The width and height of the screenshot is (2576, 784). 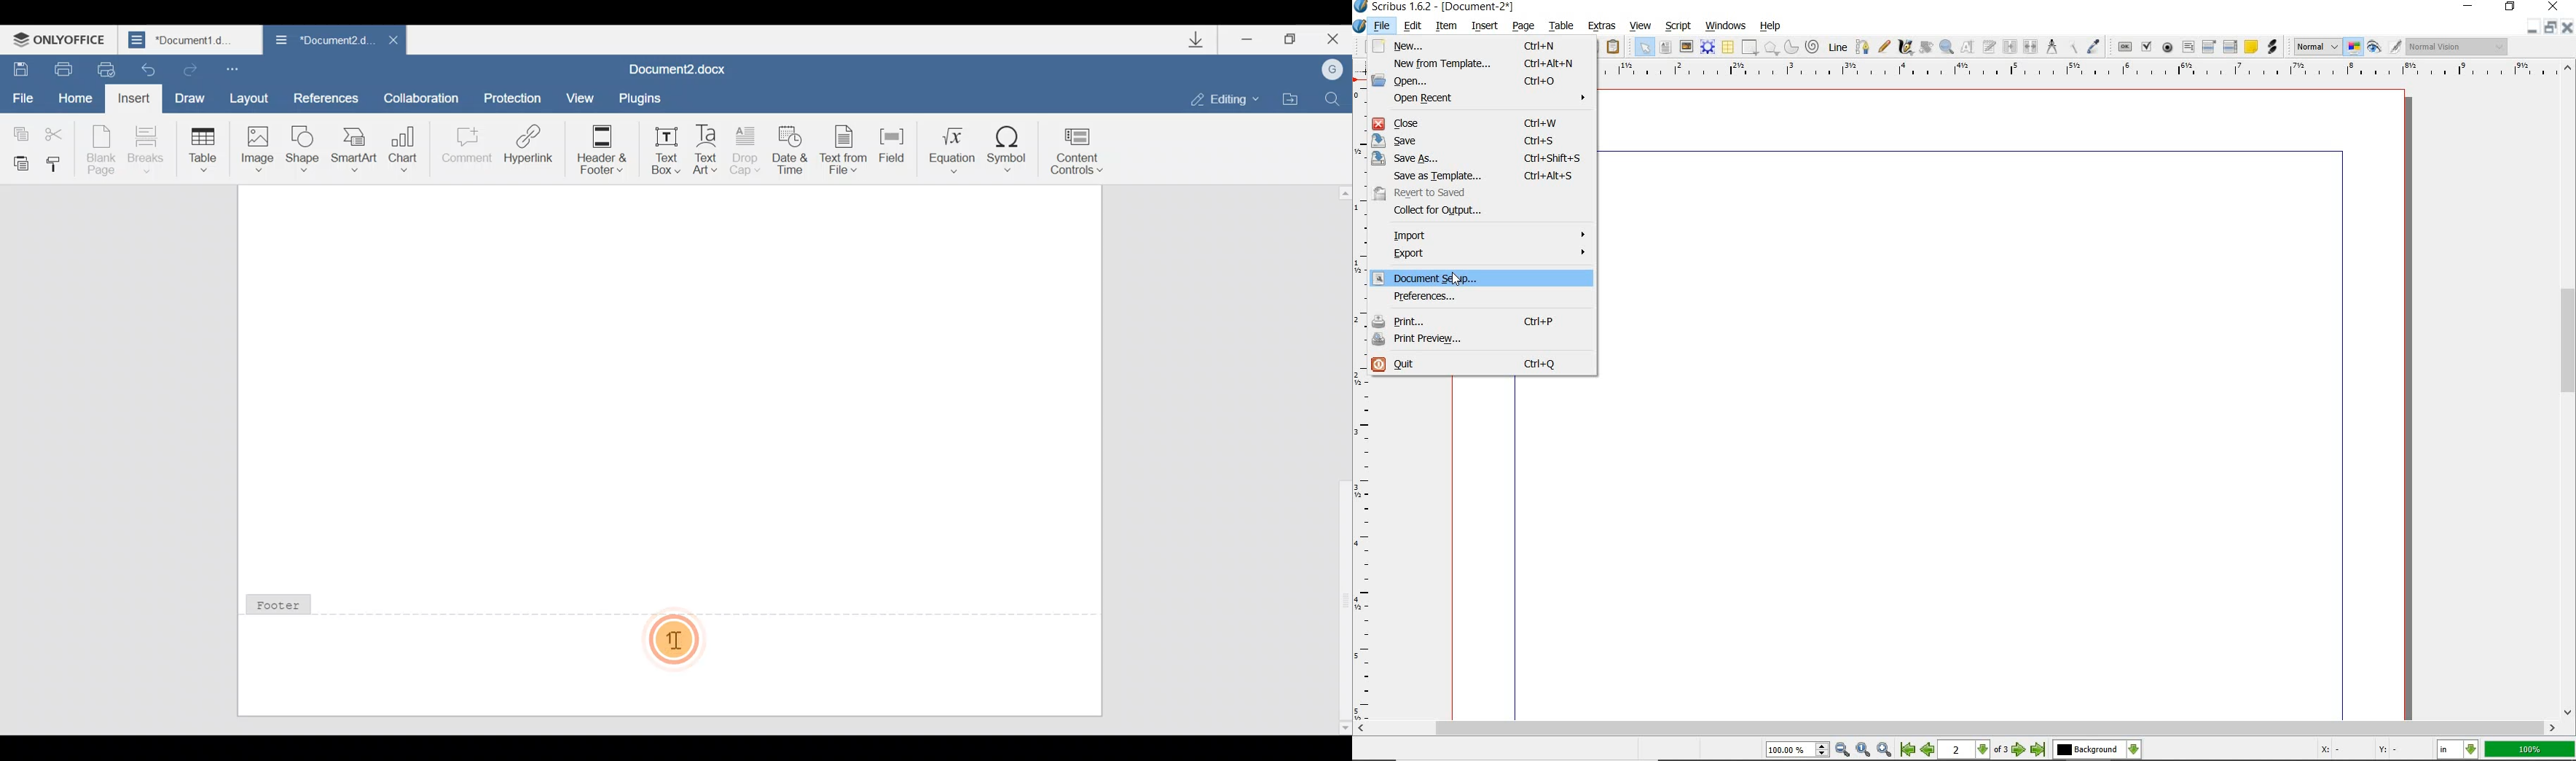 I want to click on Symbol, so click(x=1013, y=144).